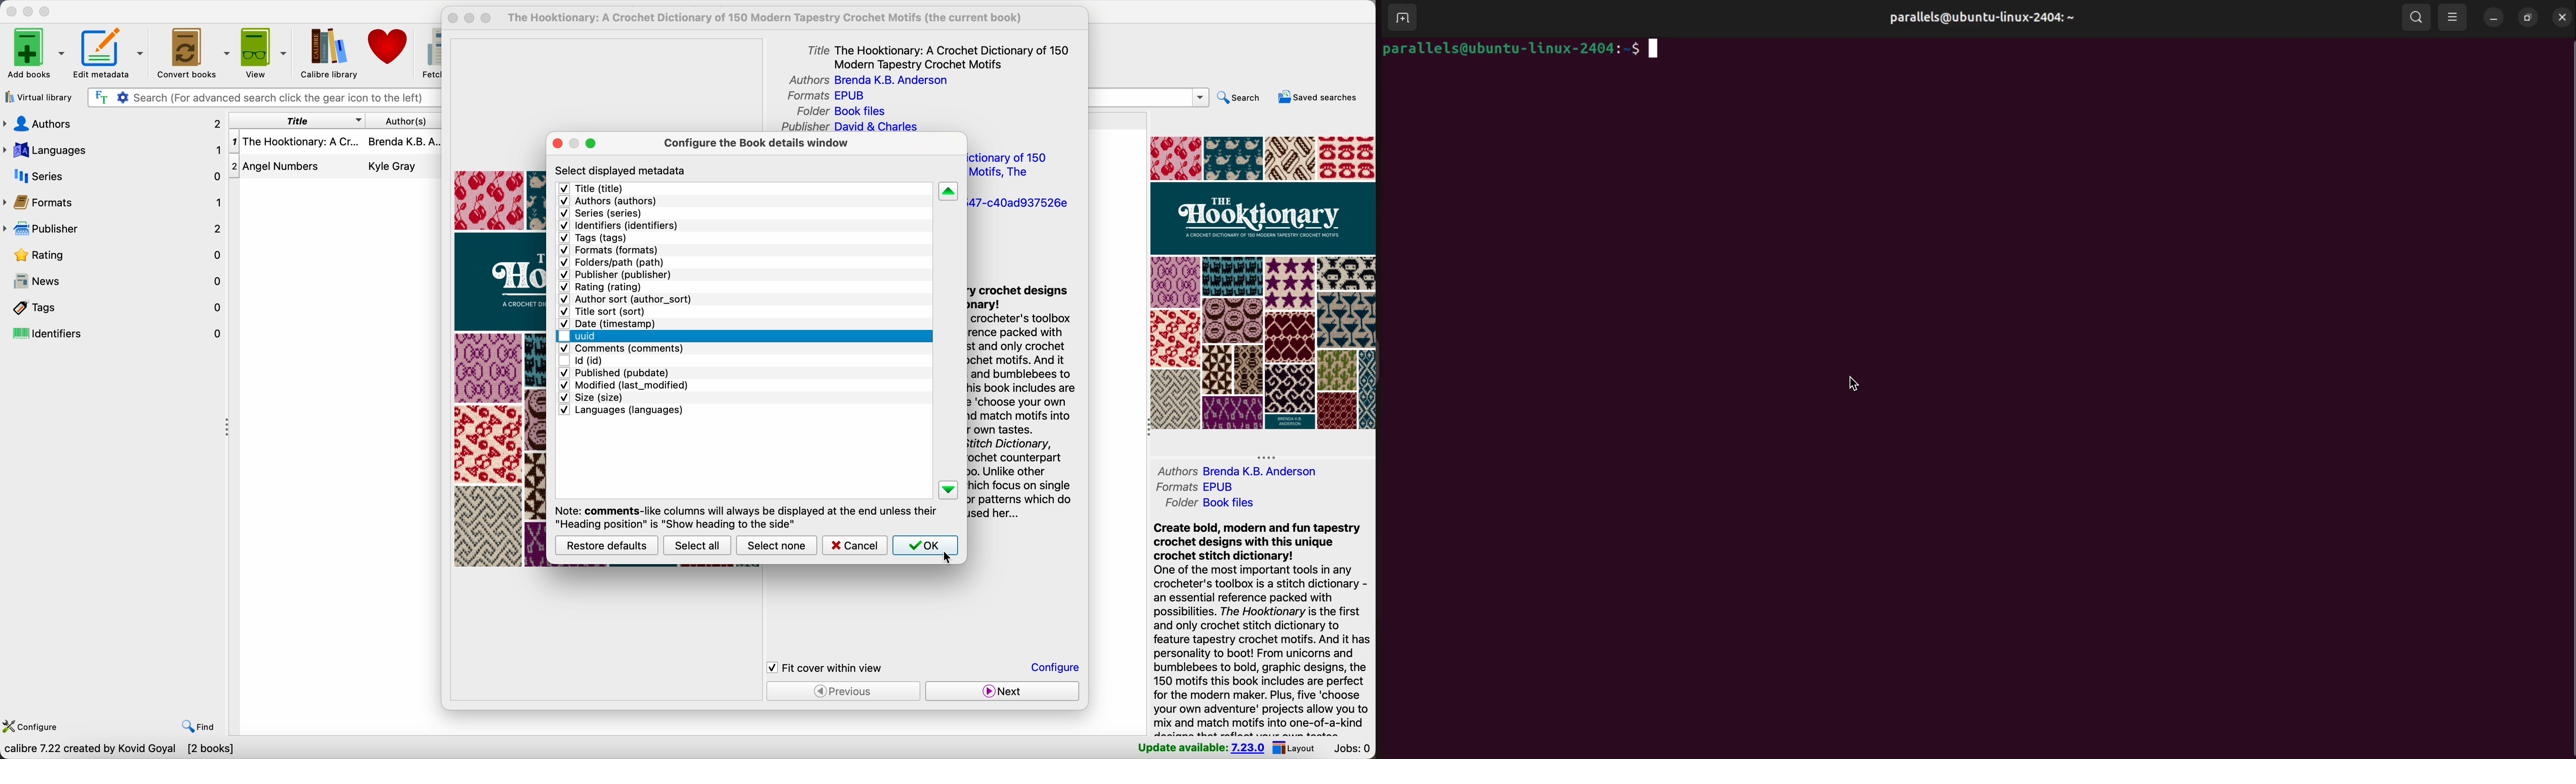 This screenshot has height=784, width=2576. Describe the element at coordinates (843, 691) in the screenshot. I see `previous` at that location.